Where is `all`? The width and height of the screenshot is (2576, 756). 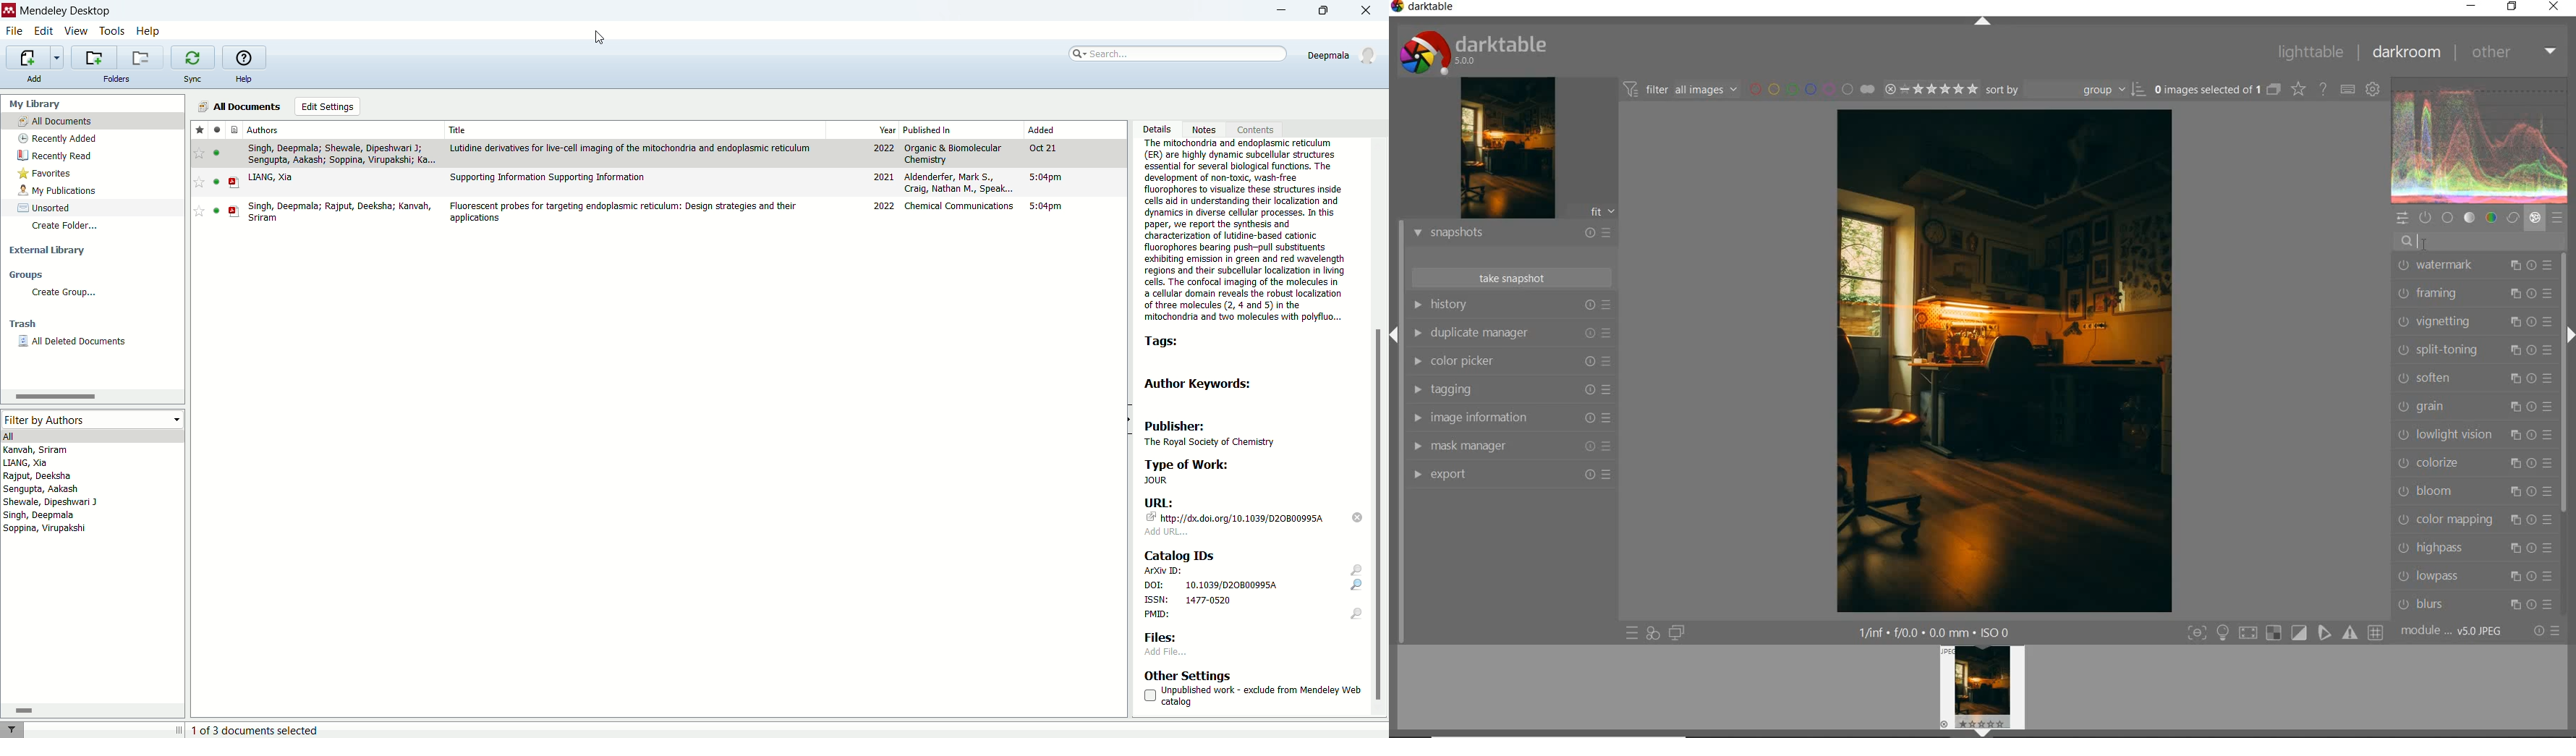
all is located at coordinates (90, 436).